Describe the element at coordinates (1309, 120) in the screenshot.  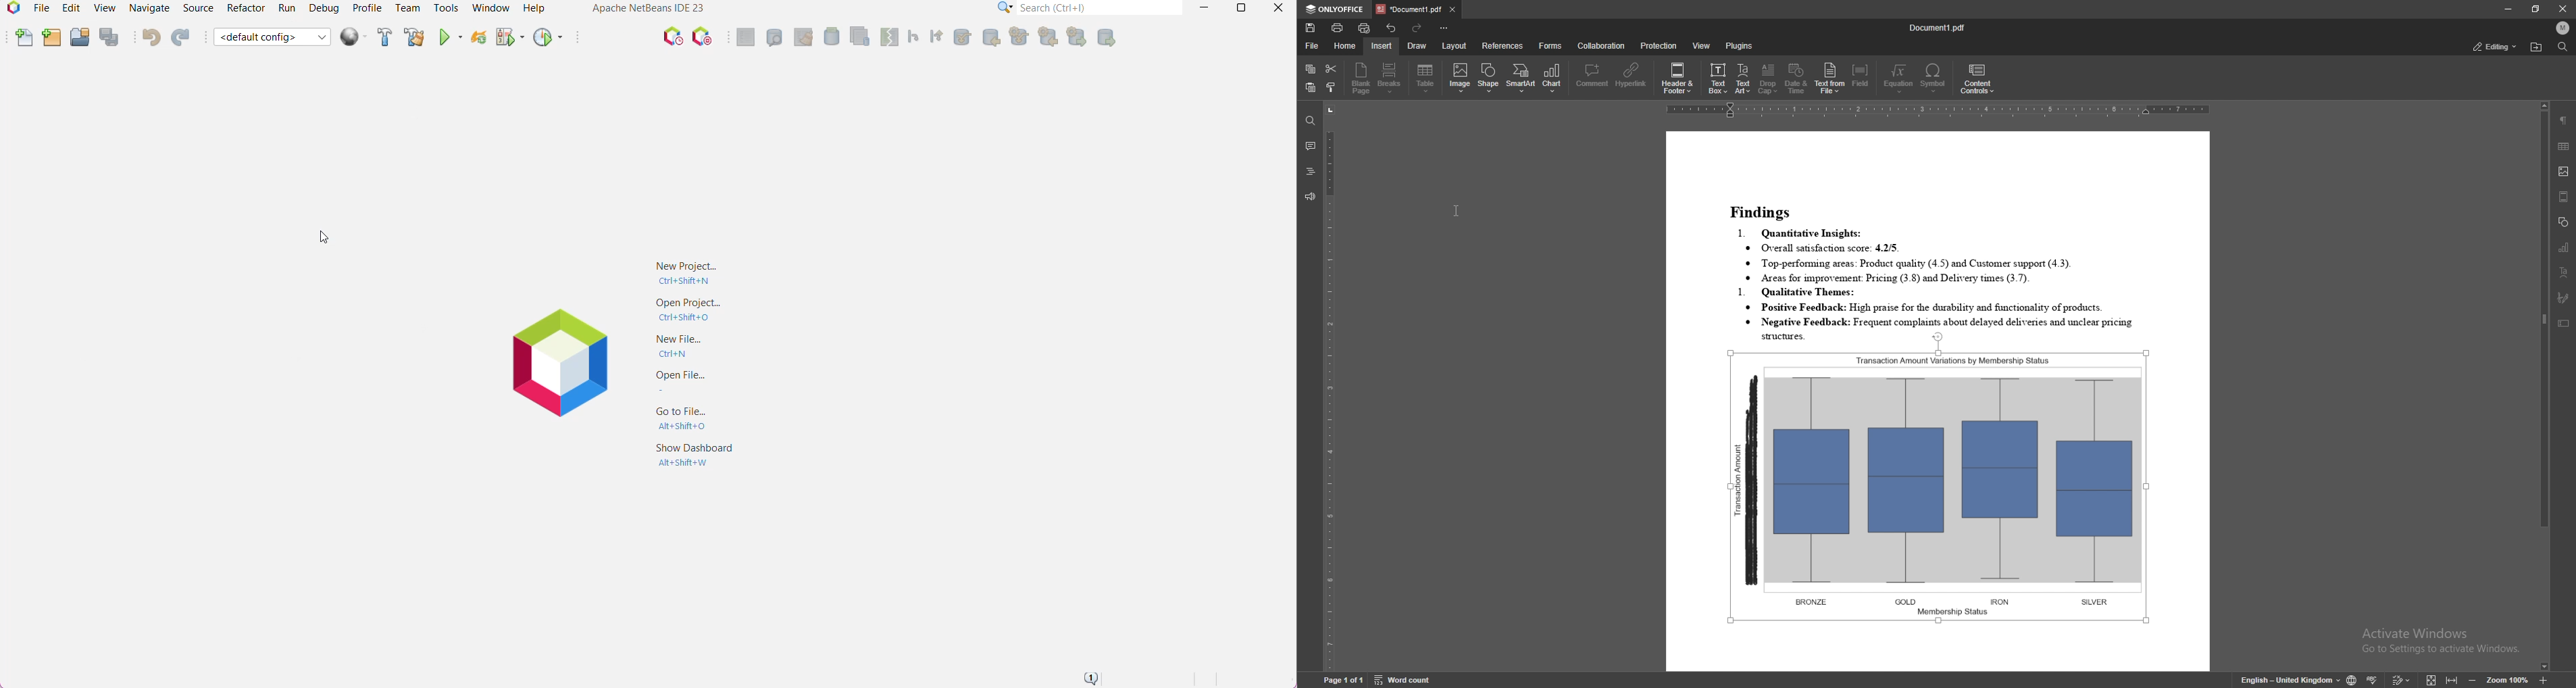
I see `find` at that location.